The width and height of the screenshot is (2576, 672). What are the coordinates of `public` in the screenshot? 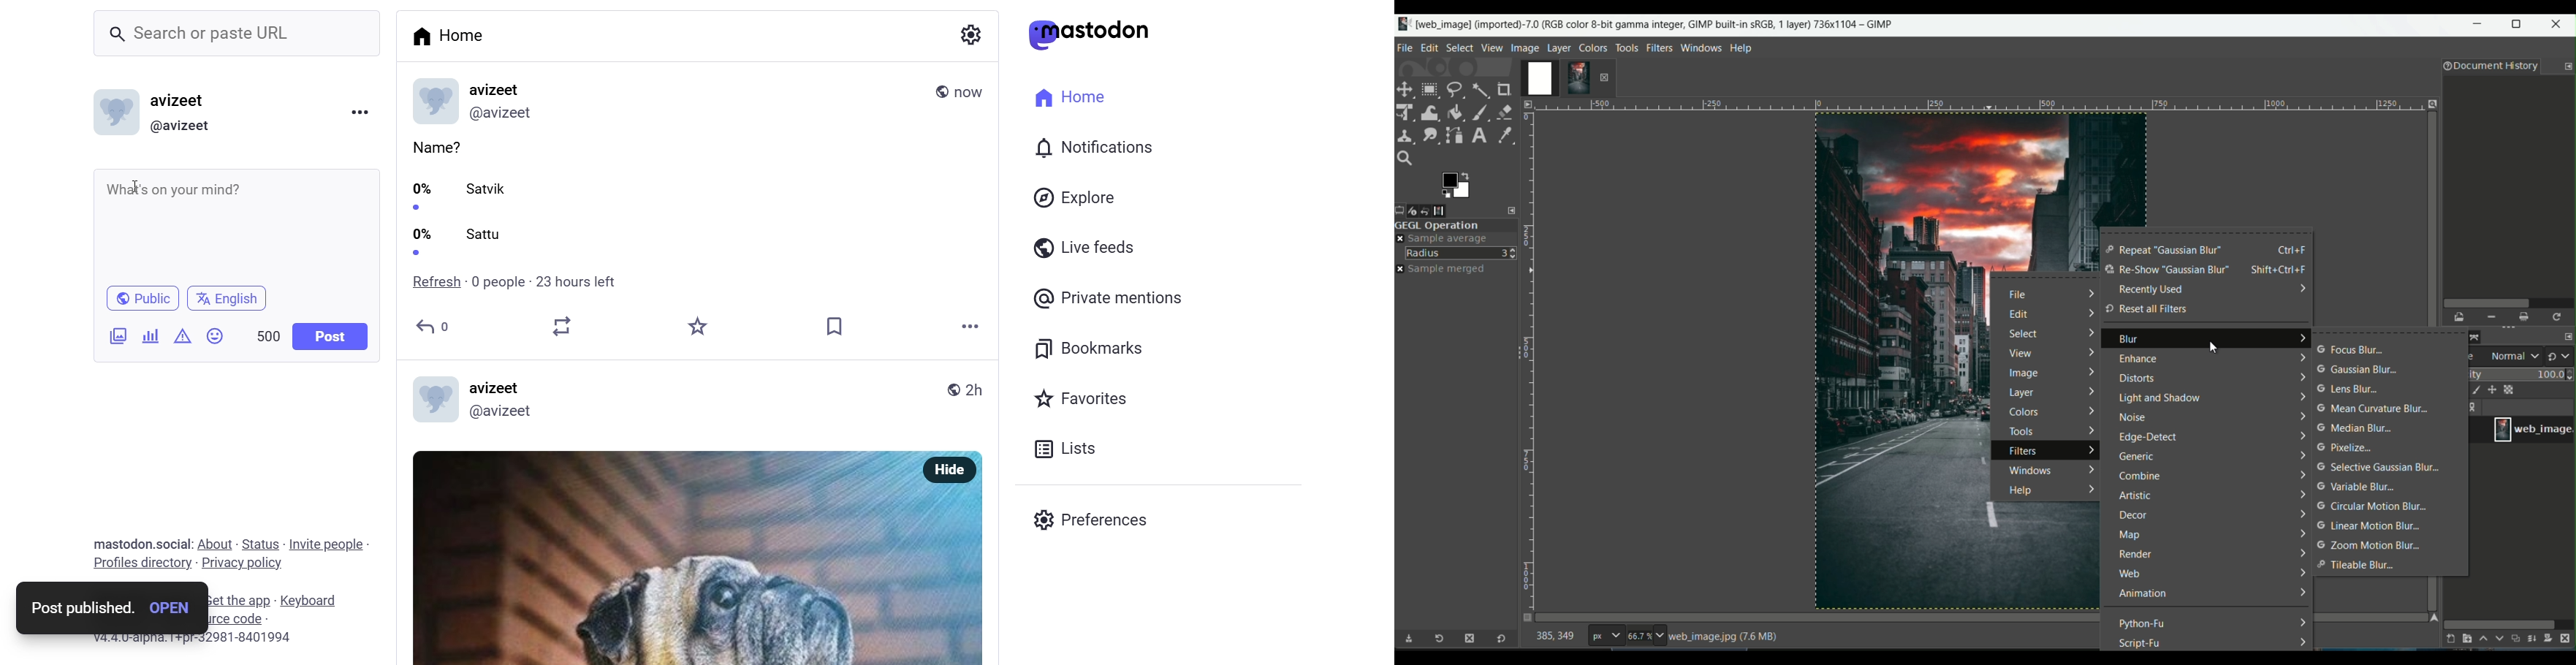 It's located at (143, 297).